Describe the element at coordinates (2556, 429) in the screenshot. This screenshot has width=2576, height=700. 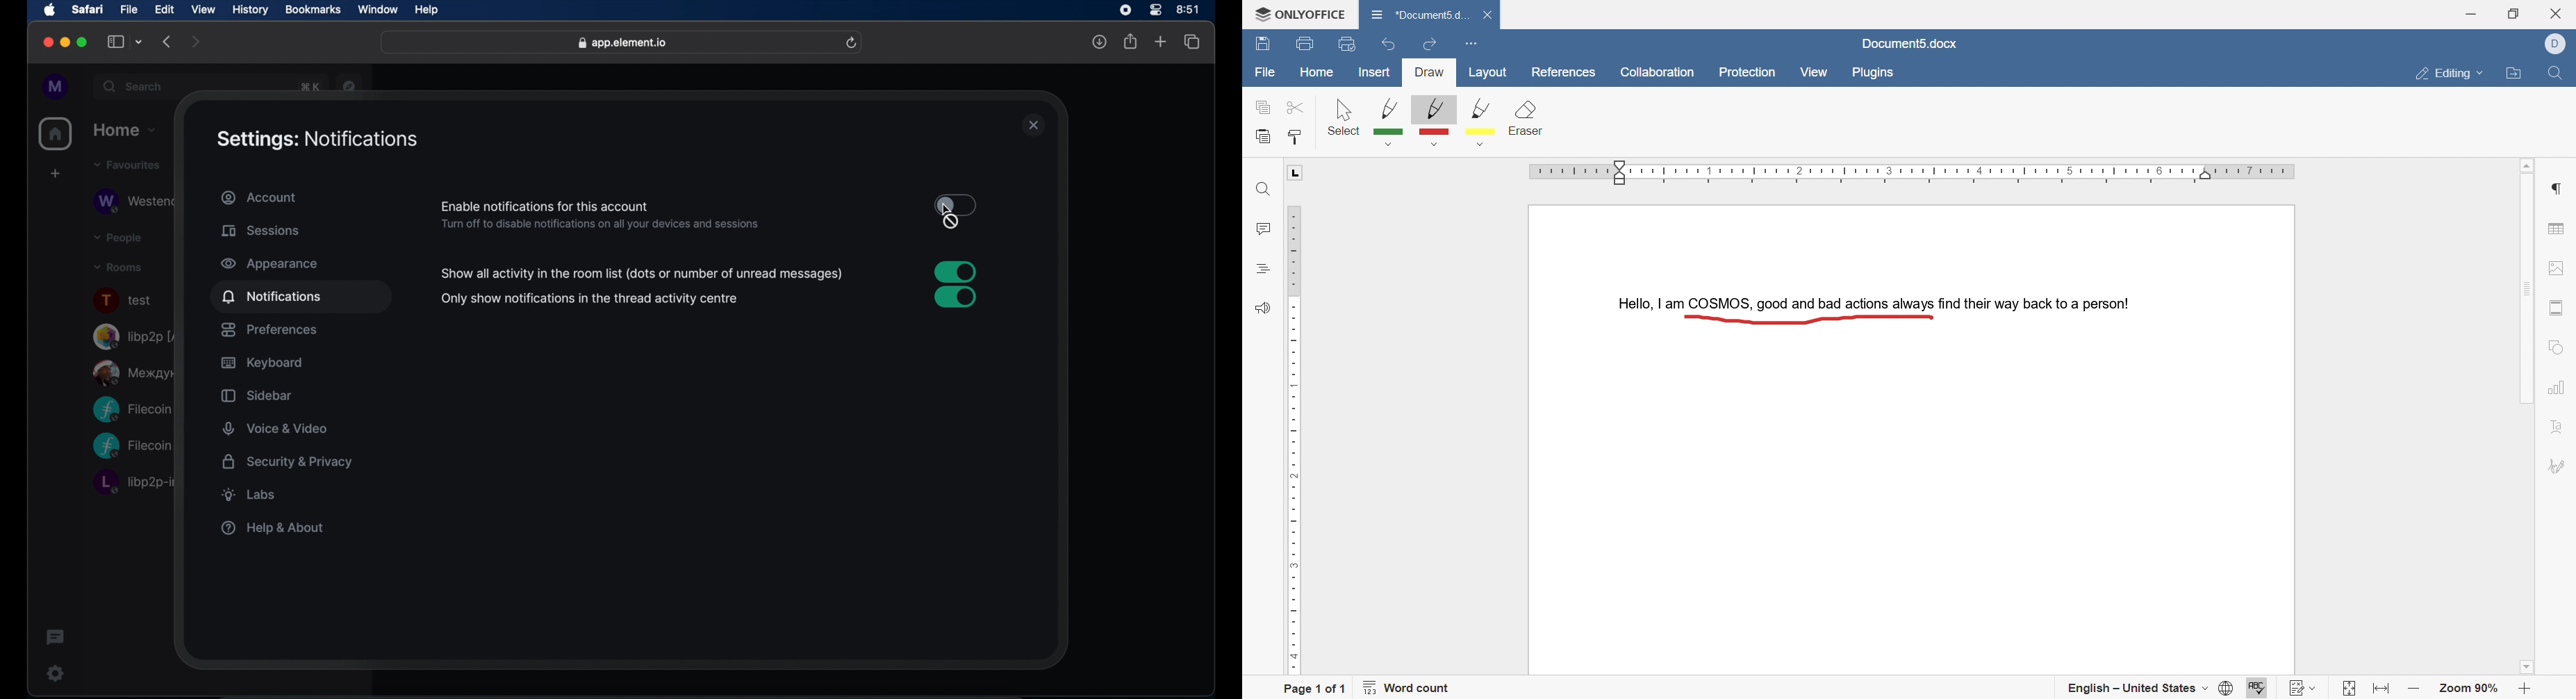
I see `text art settings` at that location.